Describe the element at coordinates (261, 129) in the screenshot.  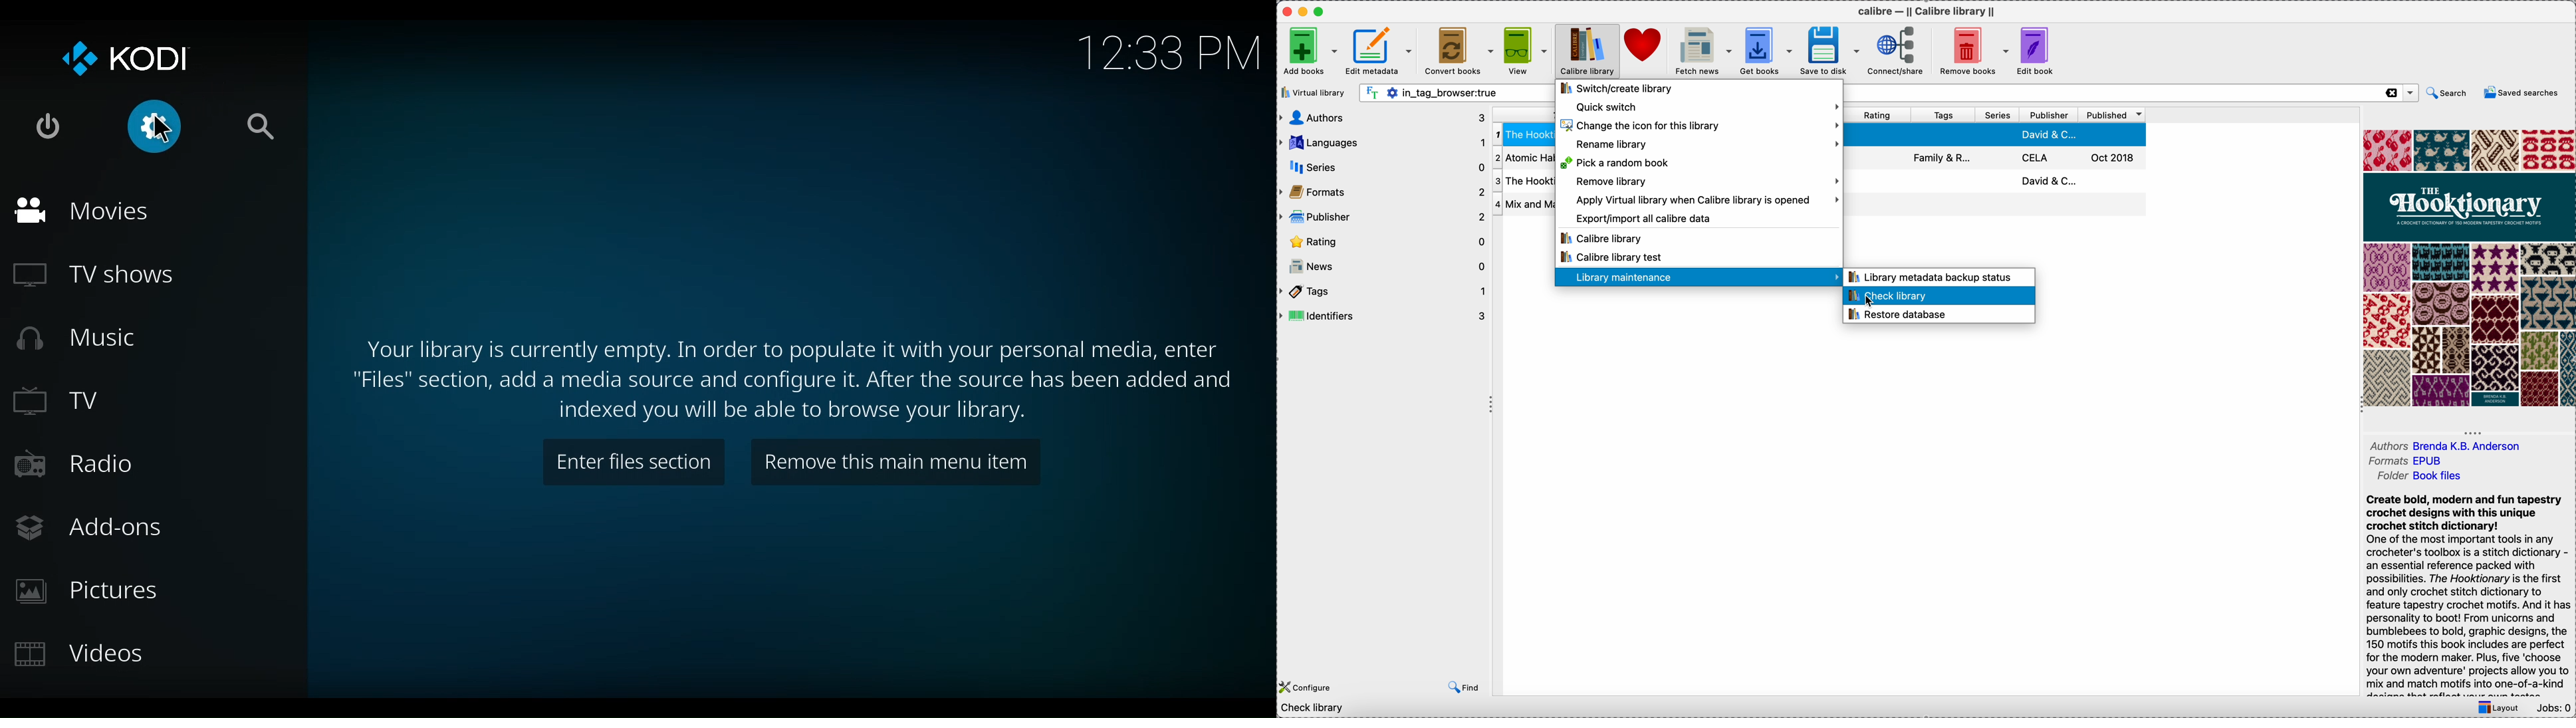
I see `Search` at that location.